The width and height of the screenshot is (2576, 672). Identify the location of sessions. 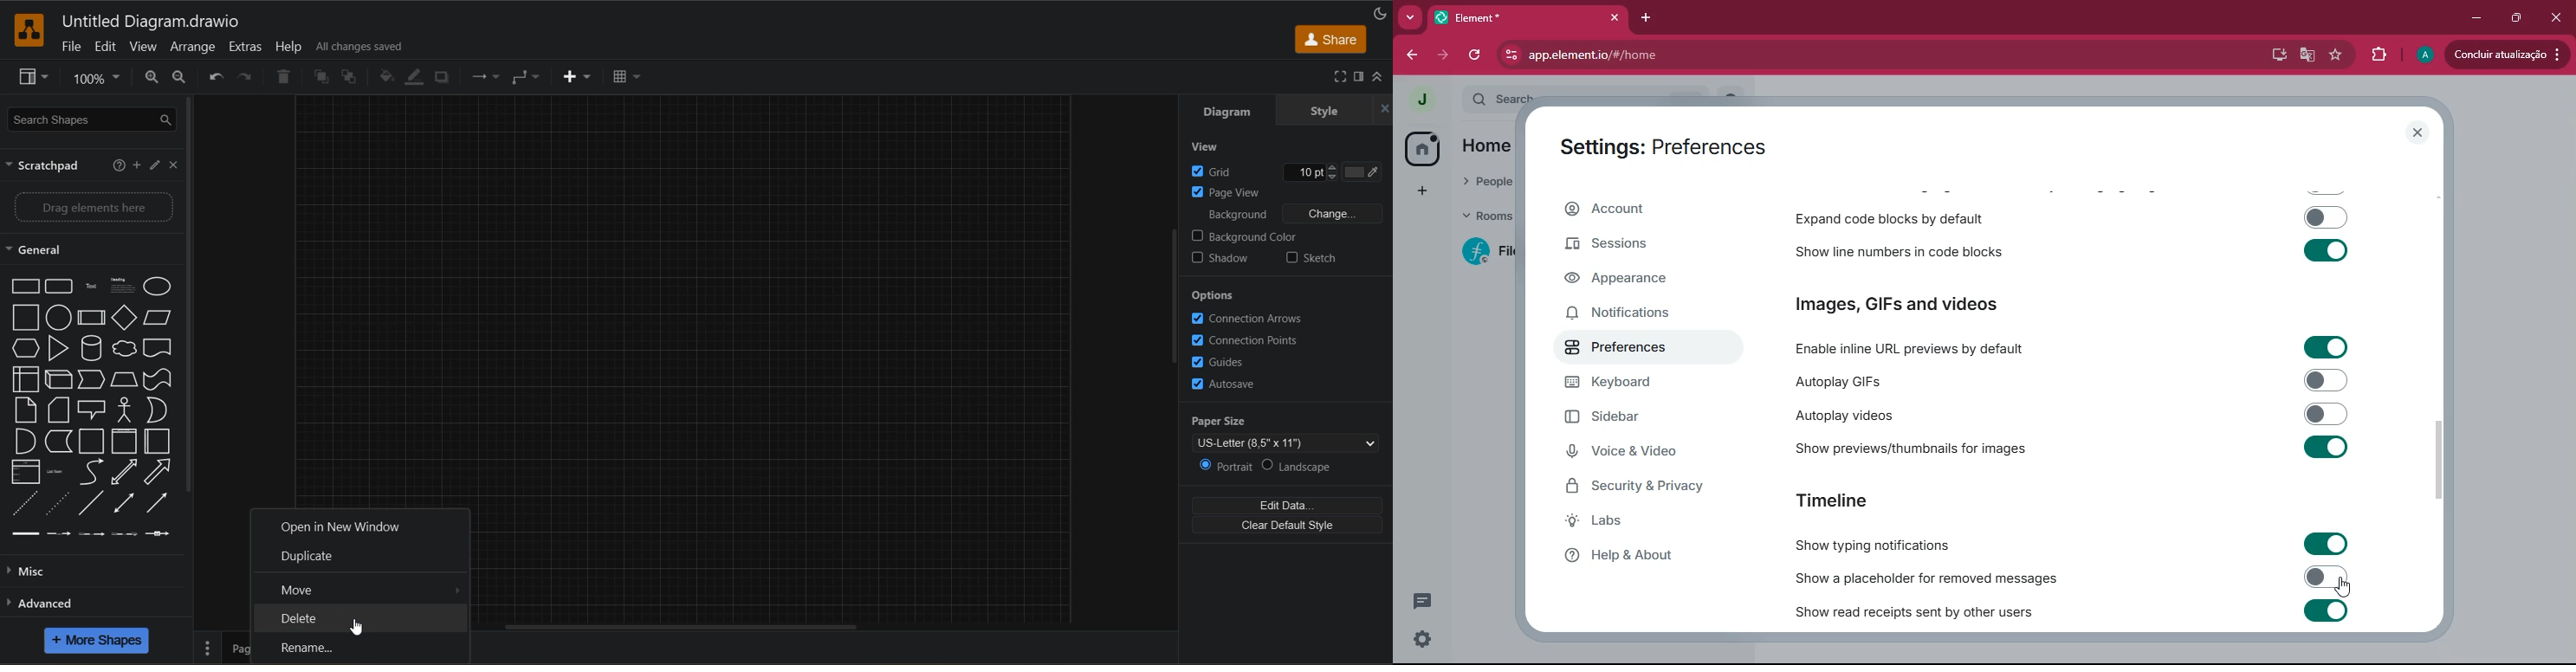
(1634, 245).